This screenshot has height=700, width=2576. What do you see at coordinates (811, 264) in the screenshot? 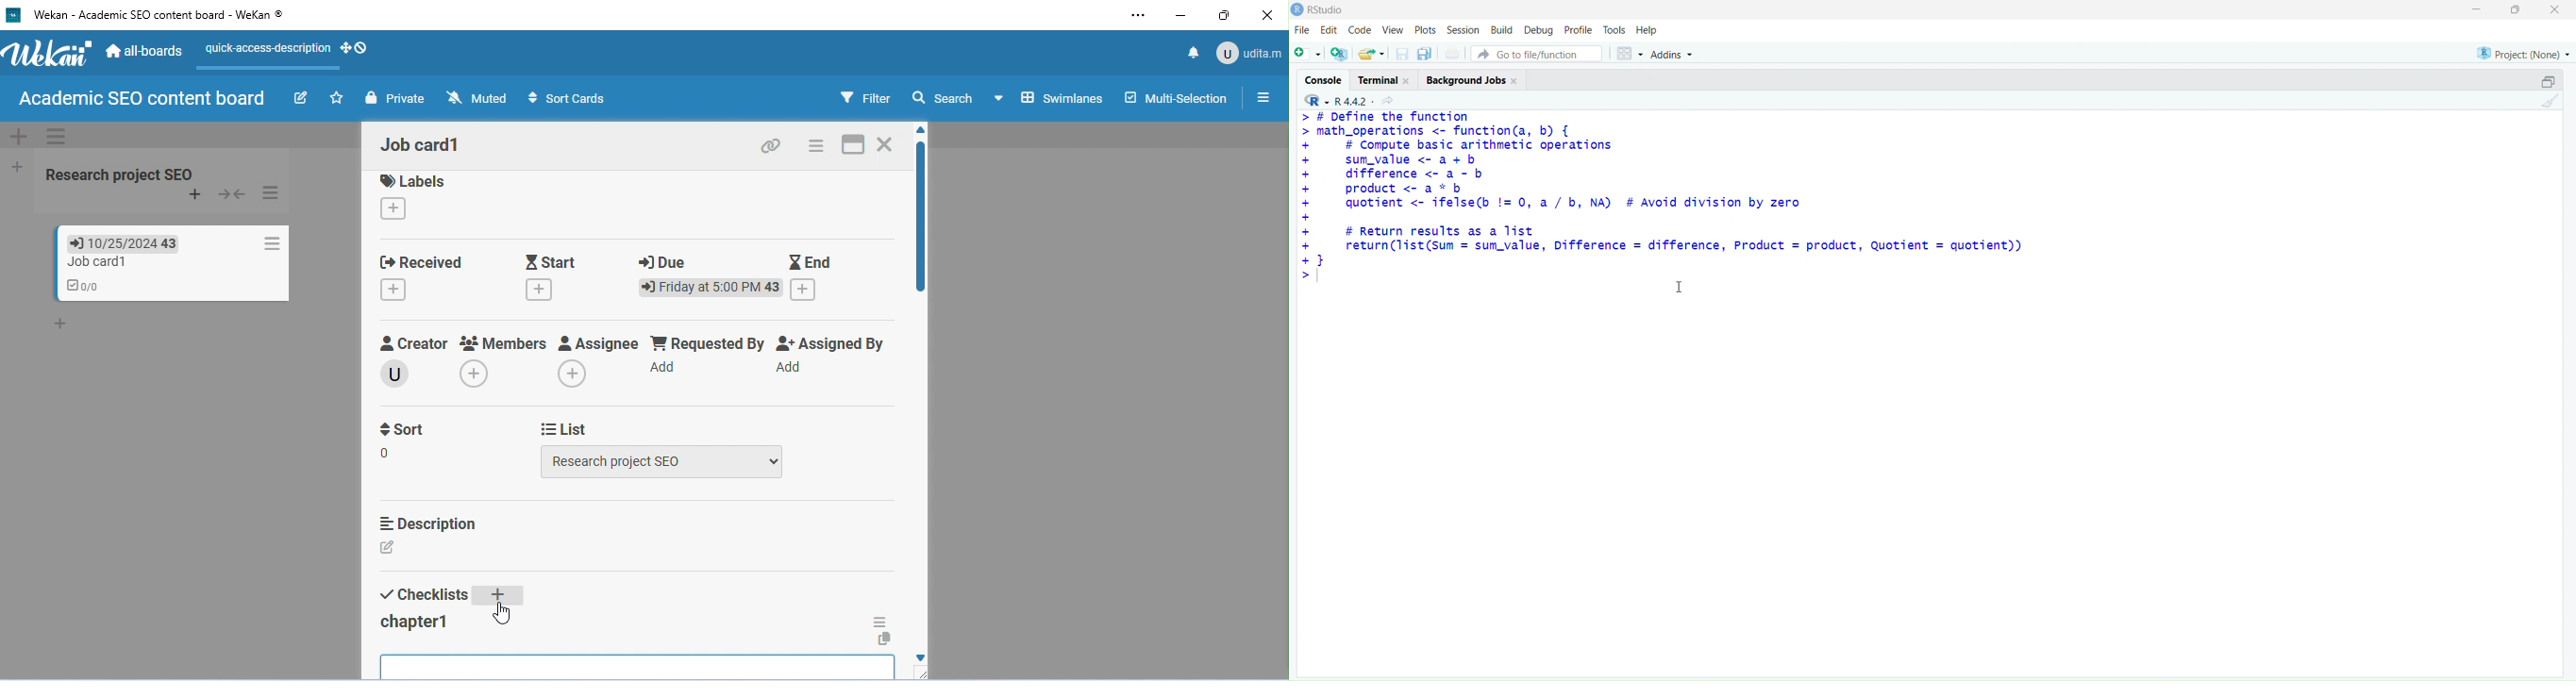
I see `end` at bounding box center [811, 264].